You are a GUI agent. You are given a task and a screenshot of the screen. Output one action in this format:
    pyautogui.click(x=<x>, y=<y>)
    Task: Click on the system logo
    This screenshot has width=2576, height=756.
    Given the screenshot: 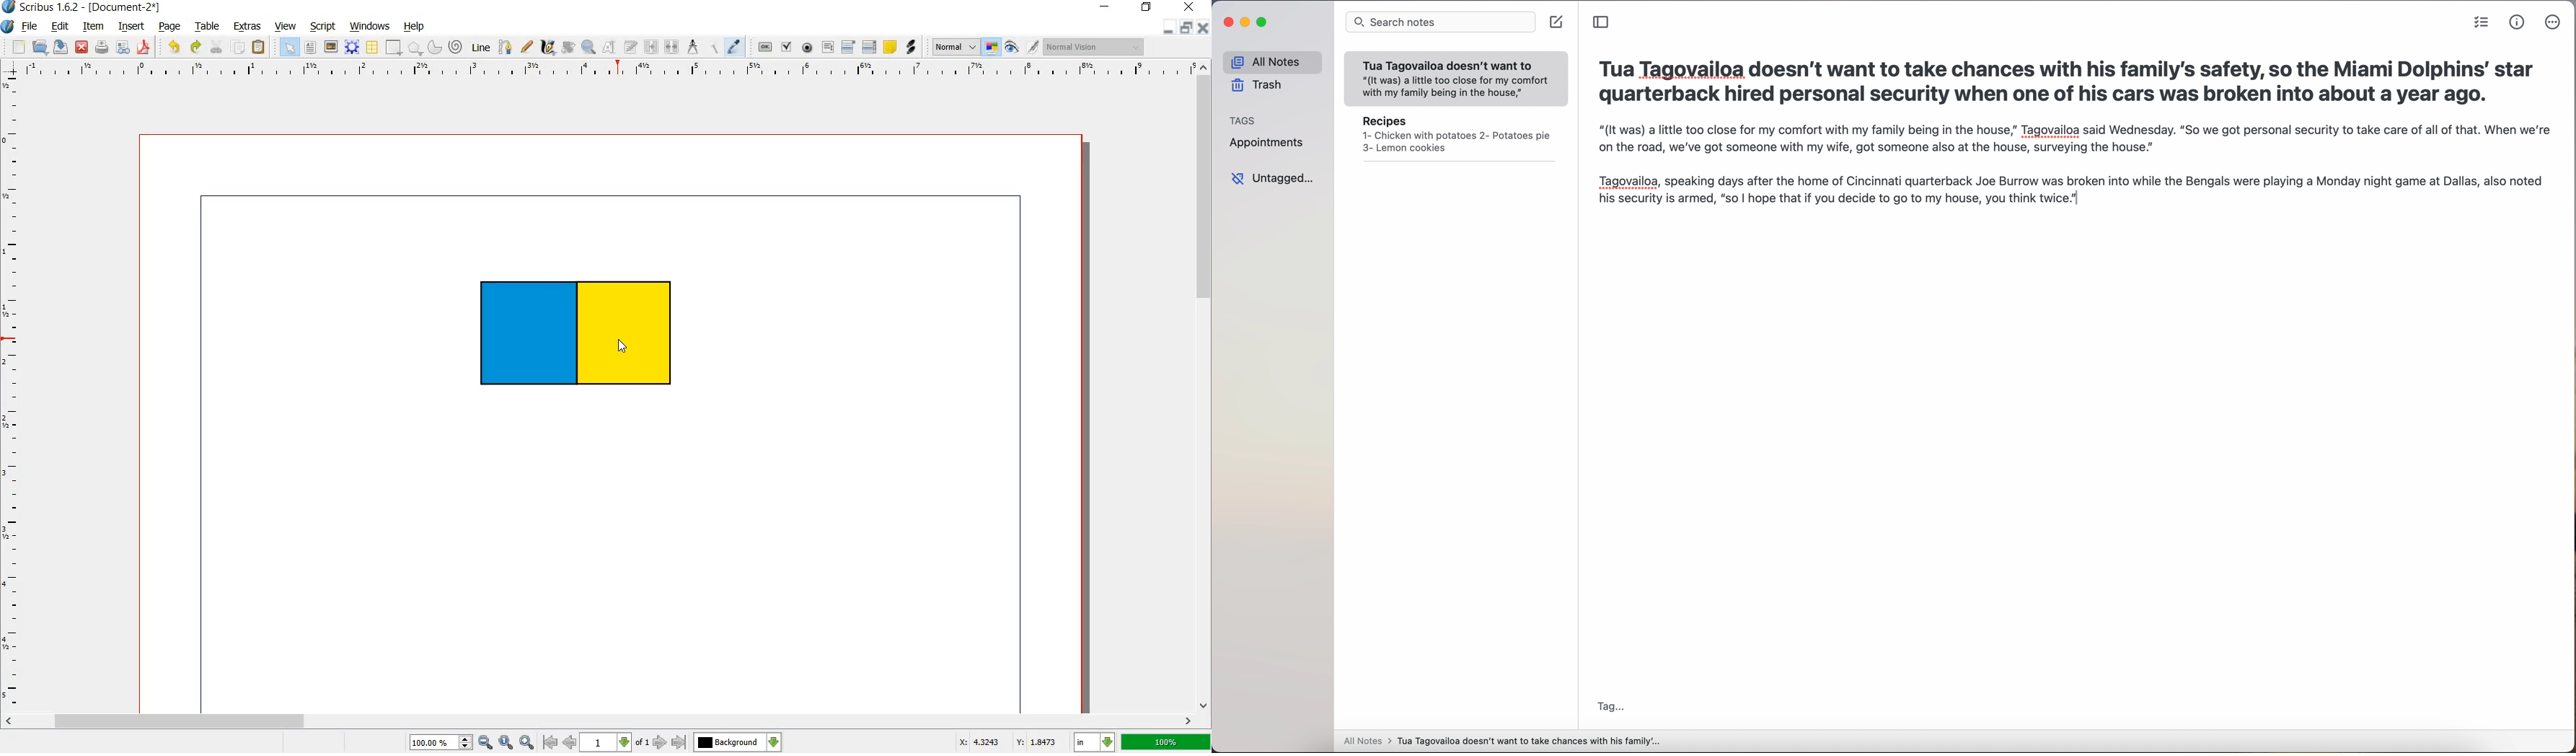 What is the action you would take?
    pyautogui.click(x=9, y=27)
    